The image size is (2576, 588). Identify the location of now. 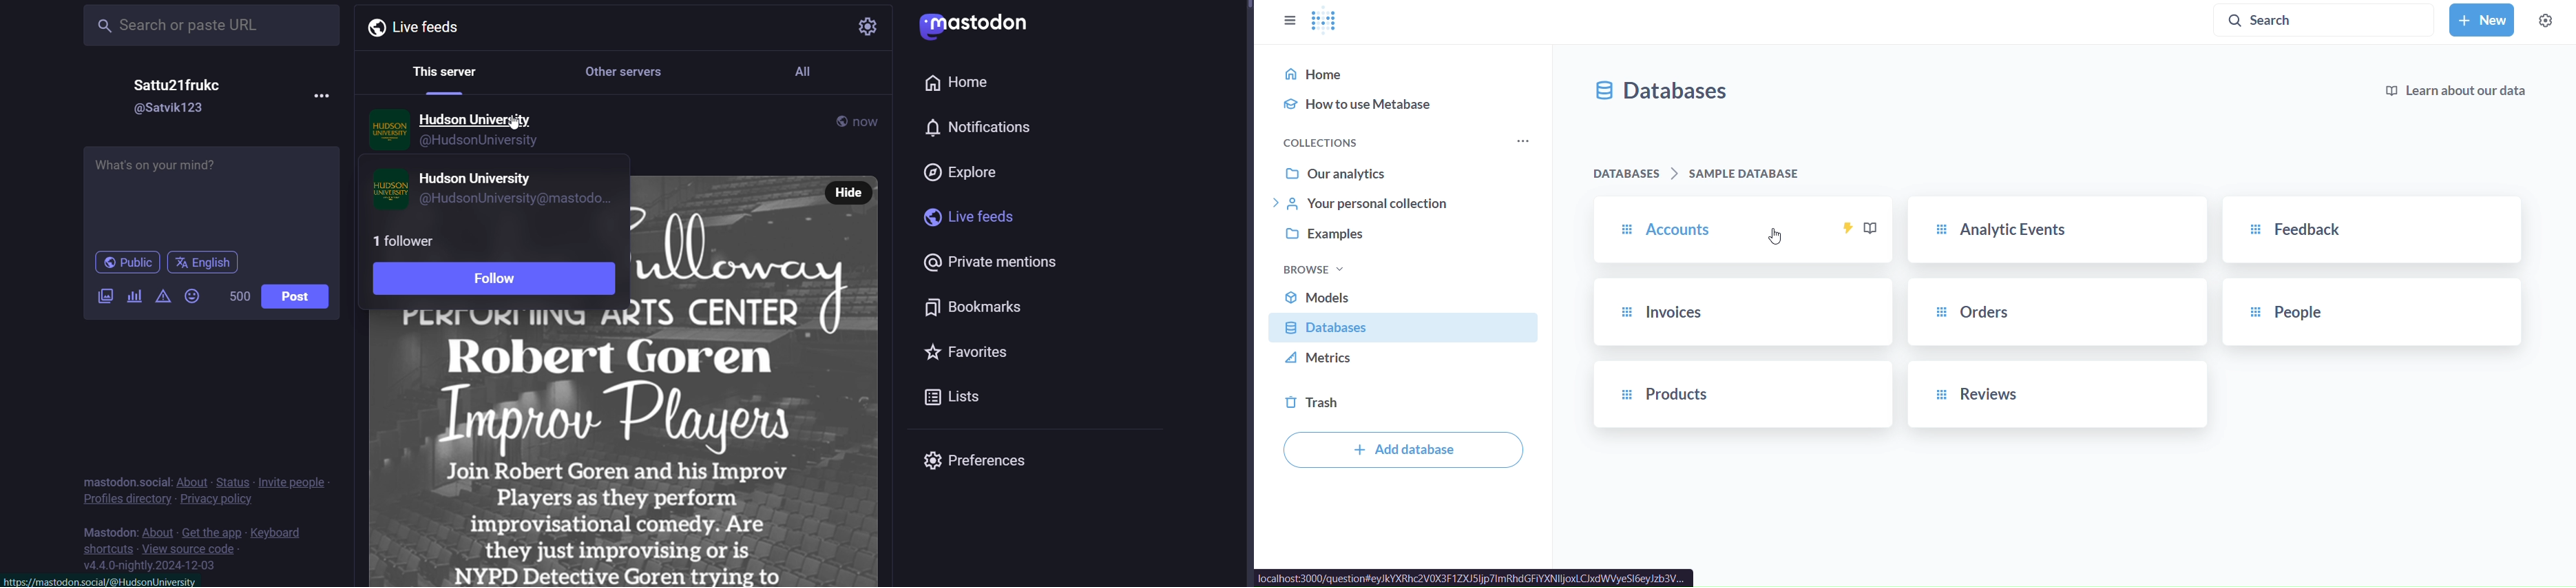
(872, 119).